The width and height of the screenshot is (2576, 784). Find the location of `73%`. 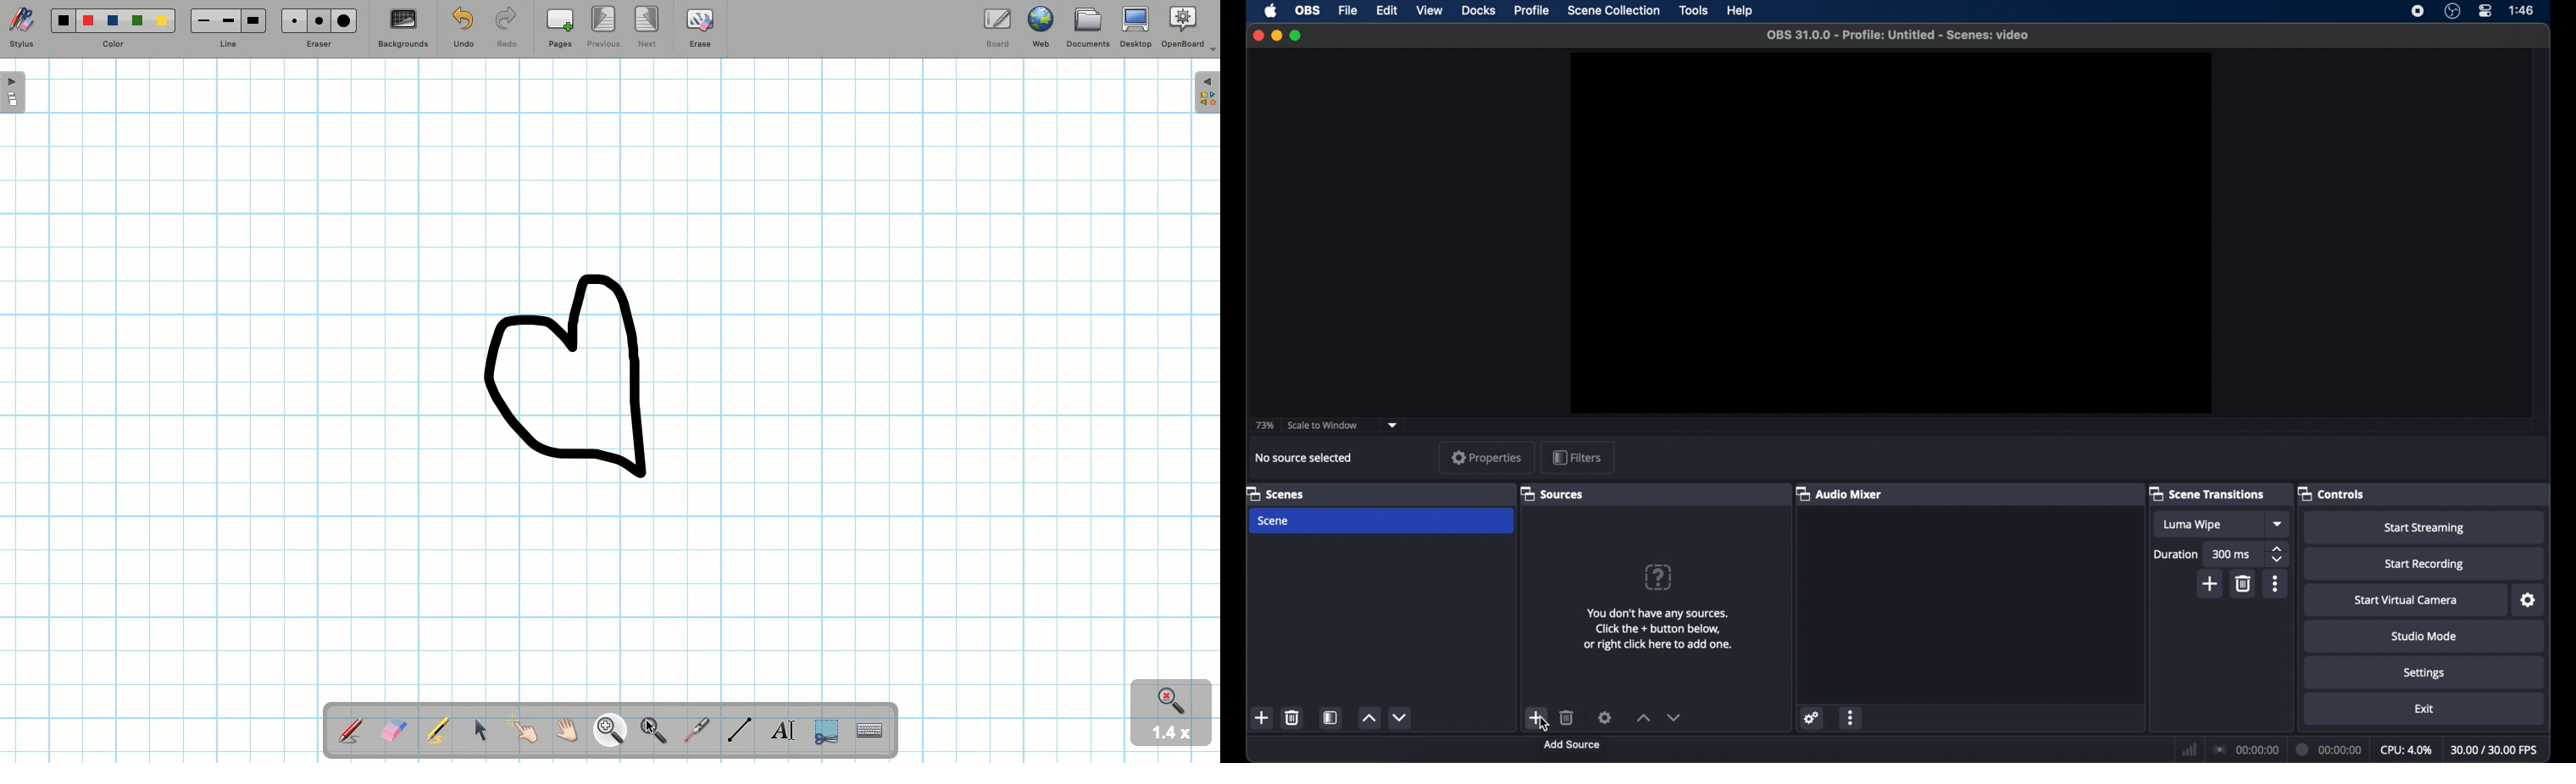

73% is located at coordinates (1265, 426).